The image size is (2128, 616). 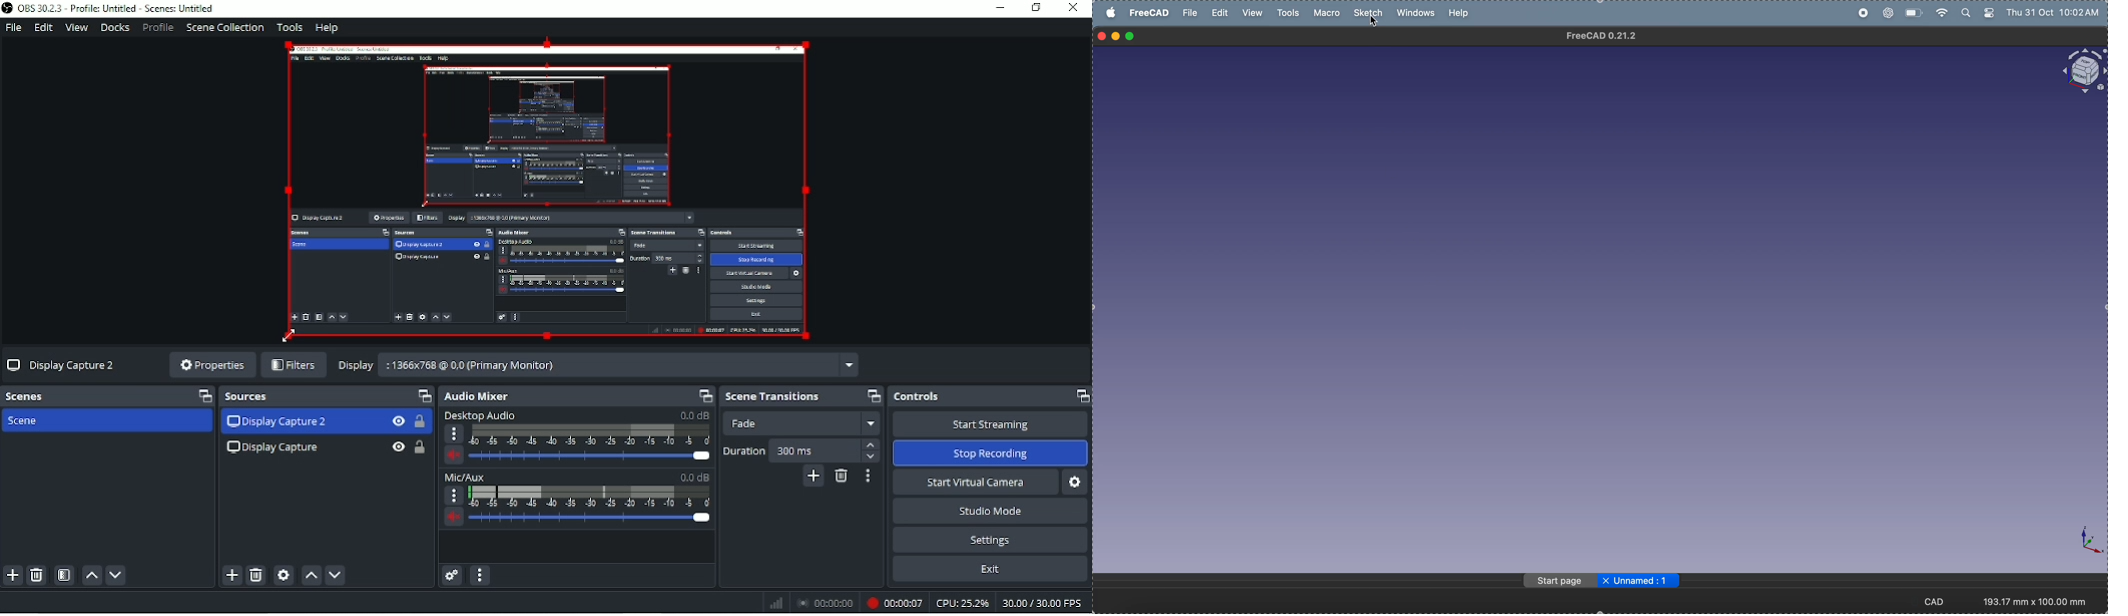 I want to click on wifi, so click(x=1941, y=13).